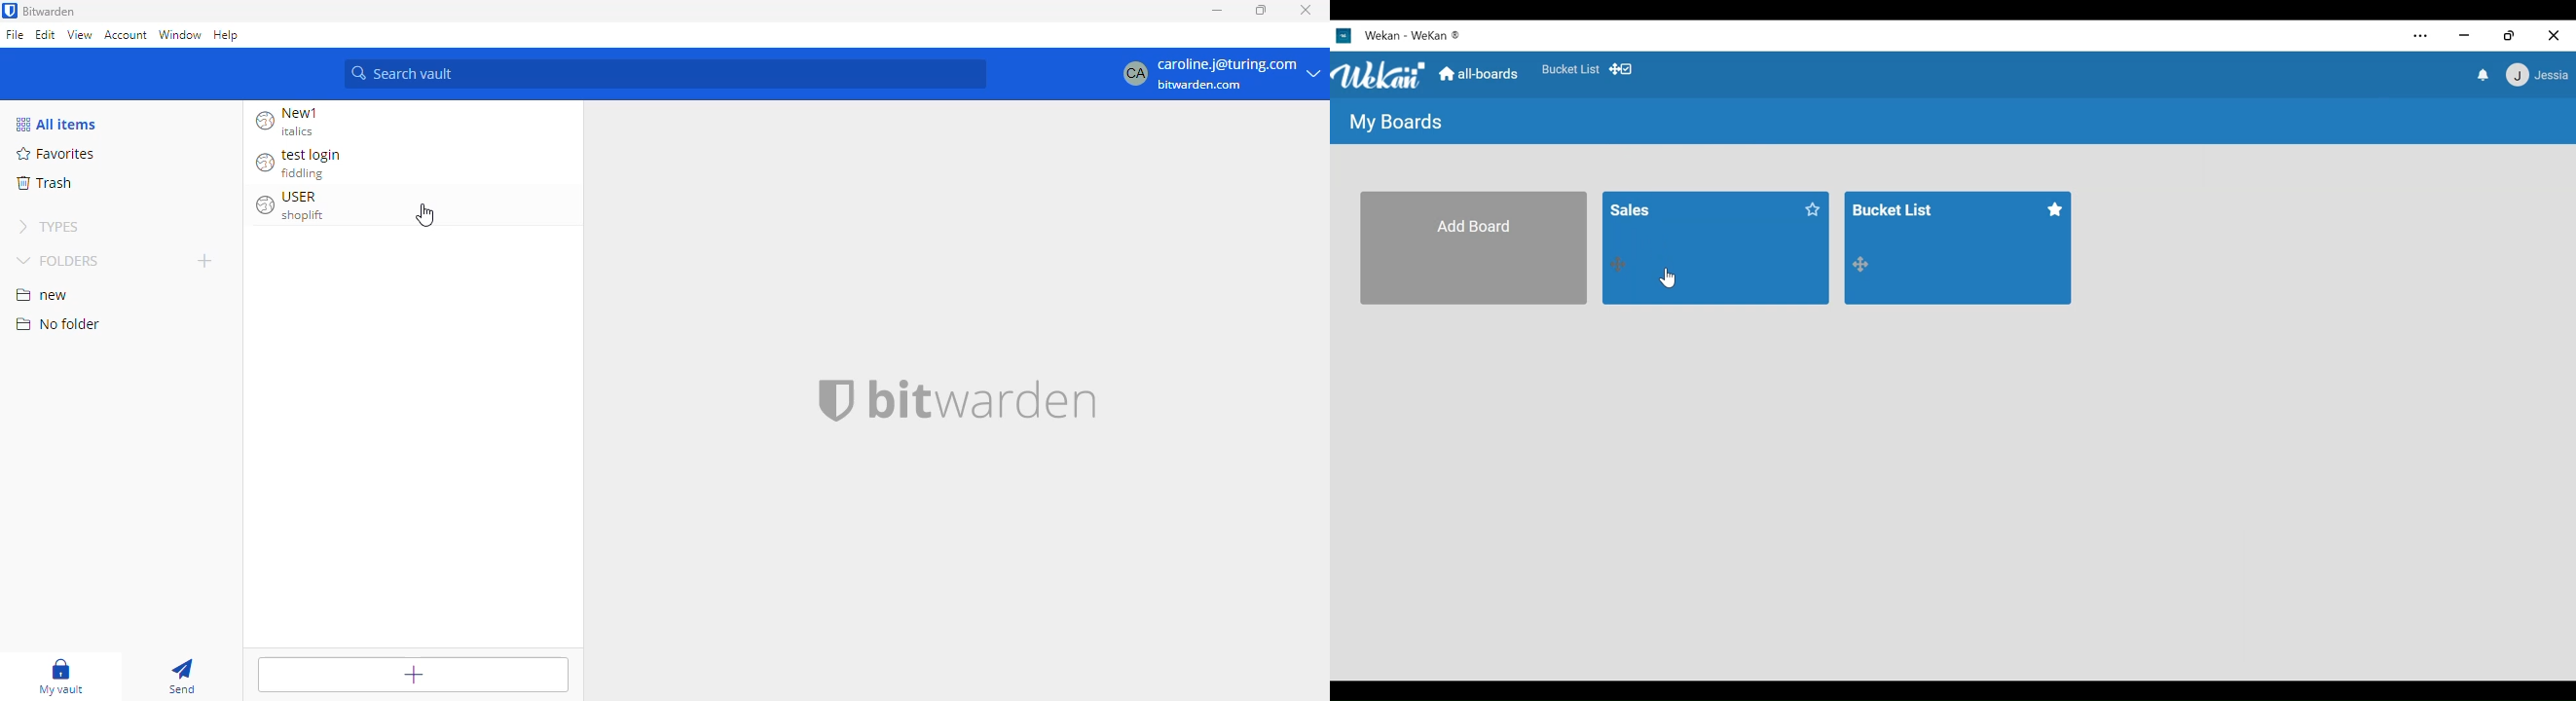  I want to click on USER   shoplift, so click(296, 206).